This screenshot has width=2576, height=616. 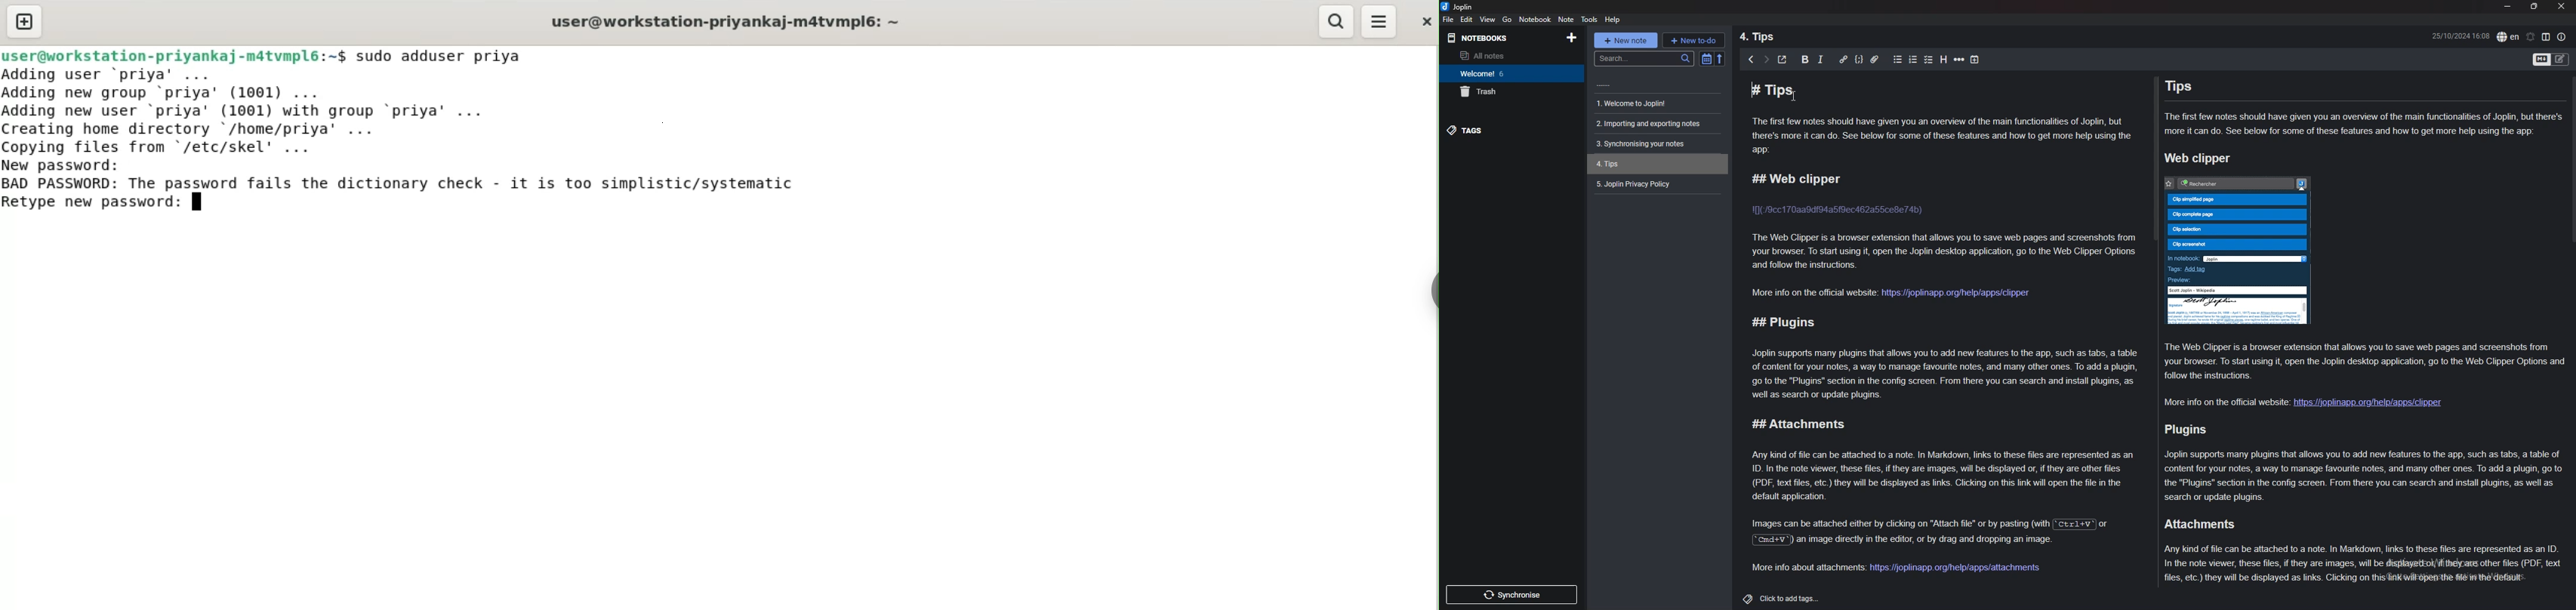 What do you see at coordinates (1944, 474) in the screenshot?
I see `Any kind of file can be attached to a note. In Markdown, links to these files are represented as an
1D. In the note viewer, these files, if they are images, wil be displayed or, if they are other files
(PDF, text files, etc.) they will be displayed as links. Clicking on this link will open the file in the
default application.` at bounding box center [1944, 474].